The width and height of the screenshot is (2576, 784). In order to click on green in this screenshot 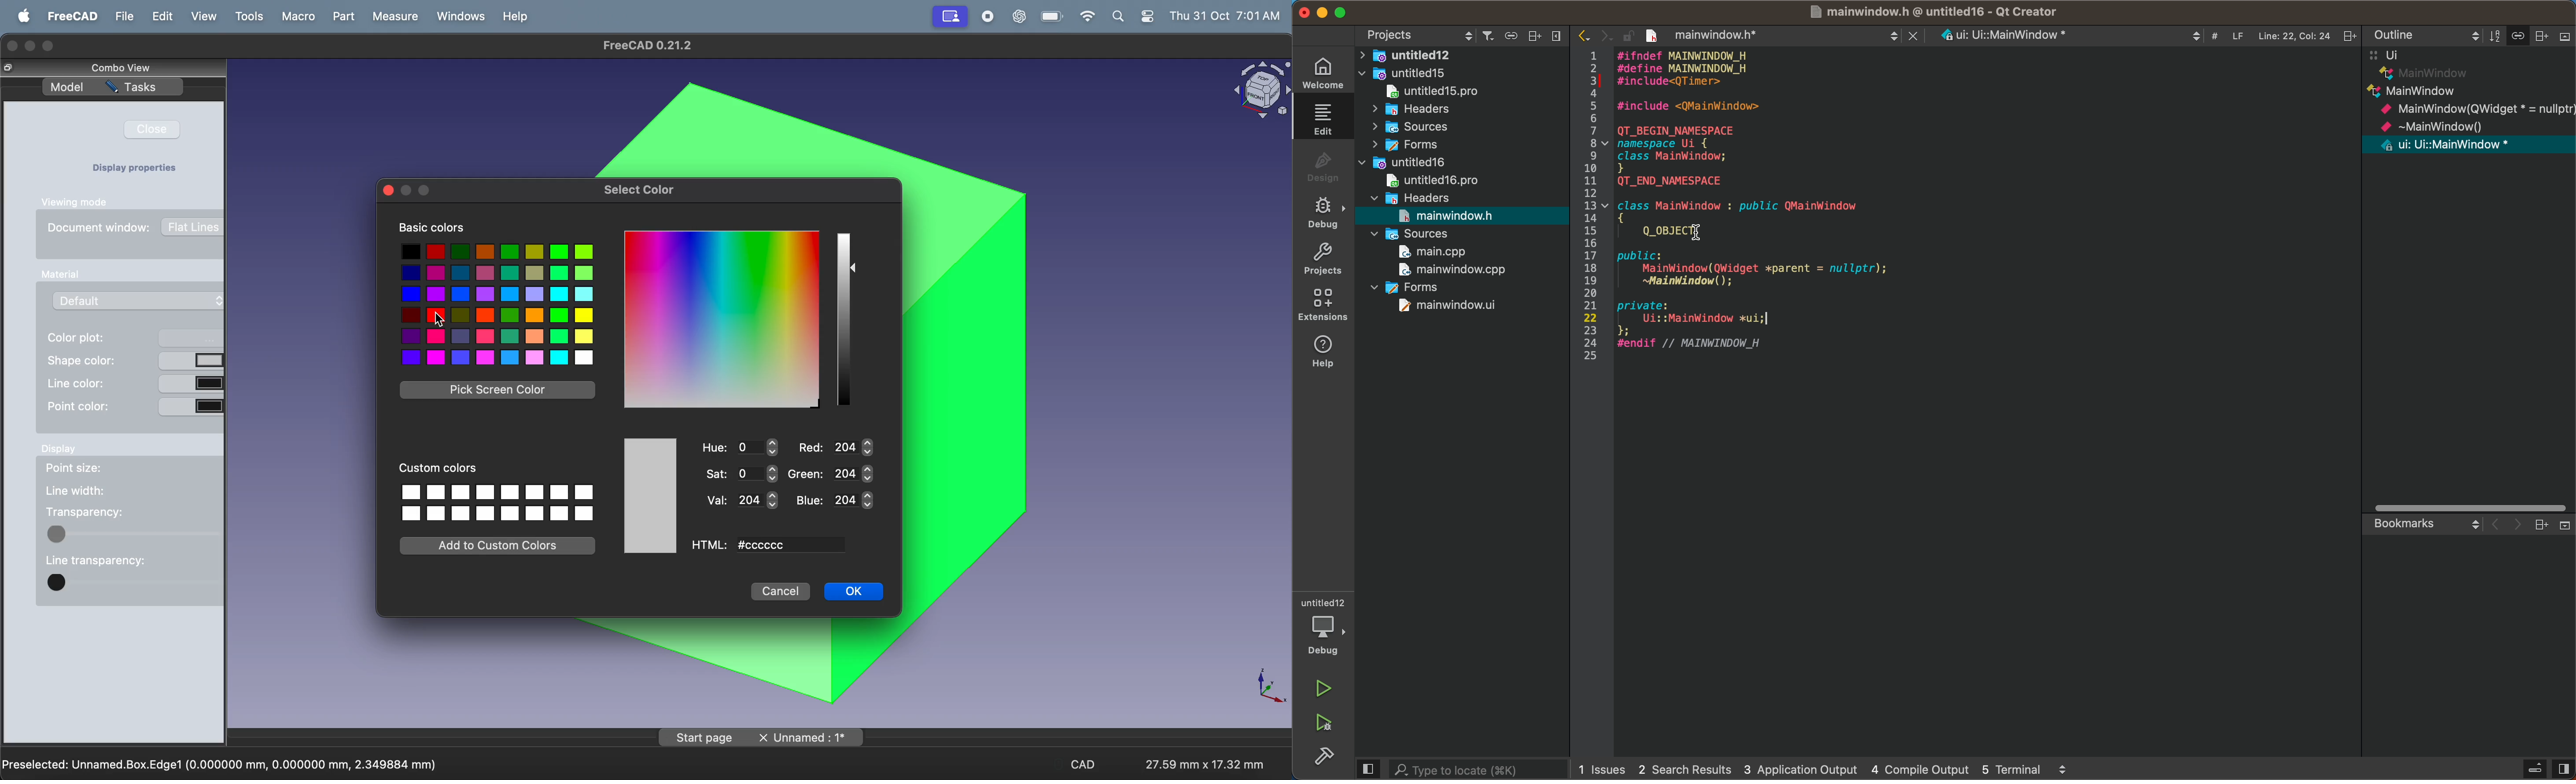, I will do `click(835, 473)`.